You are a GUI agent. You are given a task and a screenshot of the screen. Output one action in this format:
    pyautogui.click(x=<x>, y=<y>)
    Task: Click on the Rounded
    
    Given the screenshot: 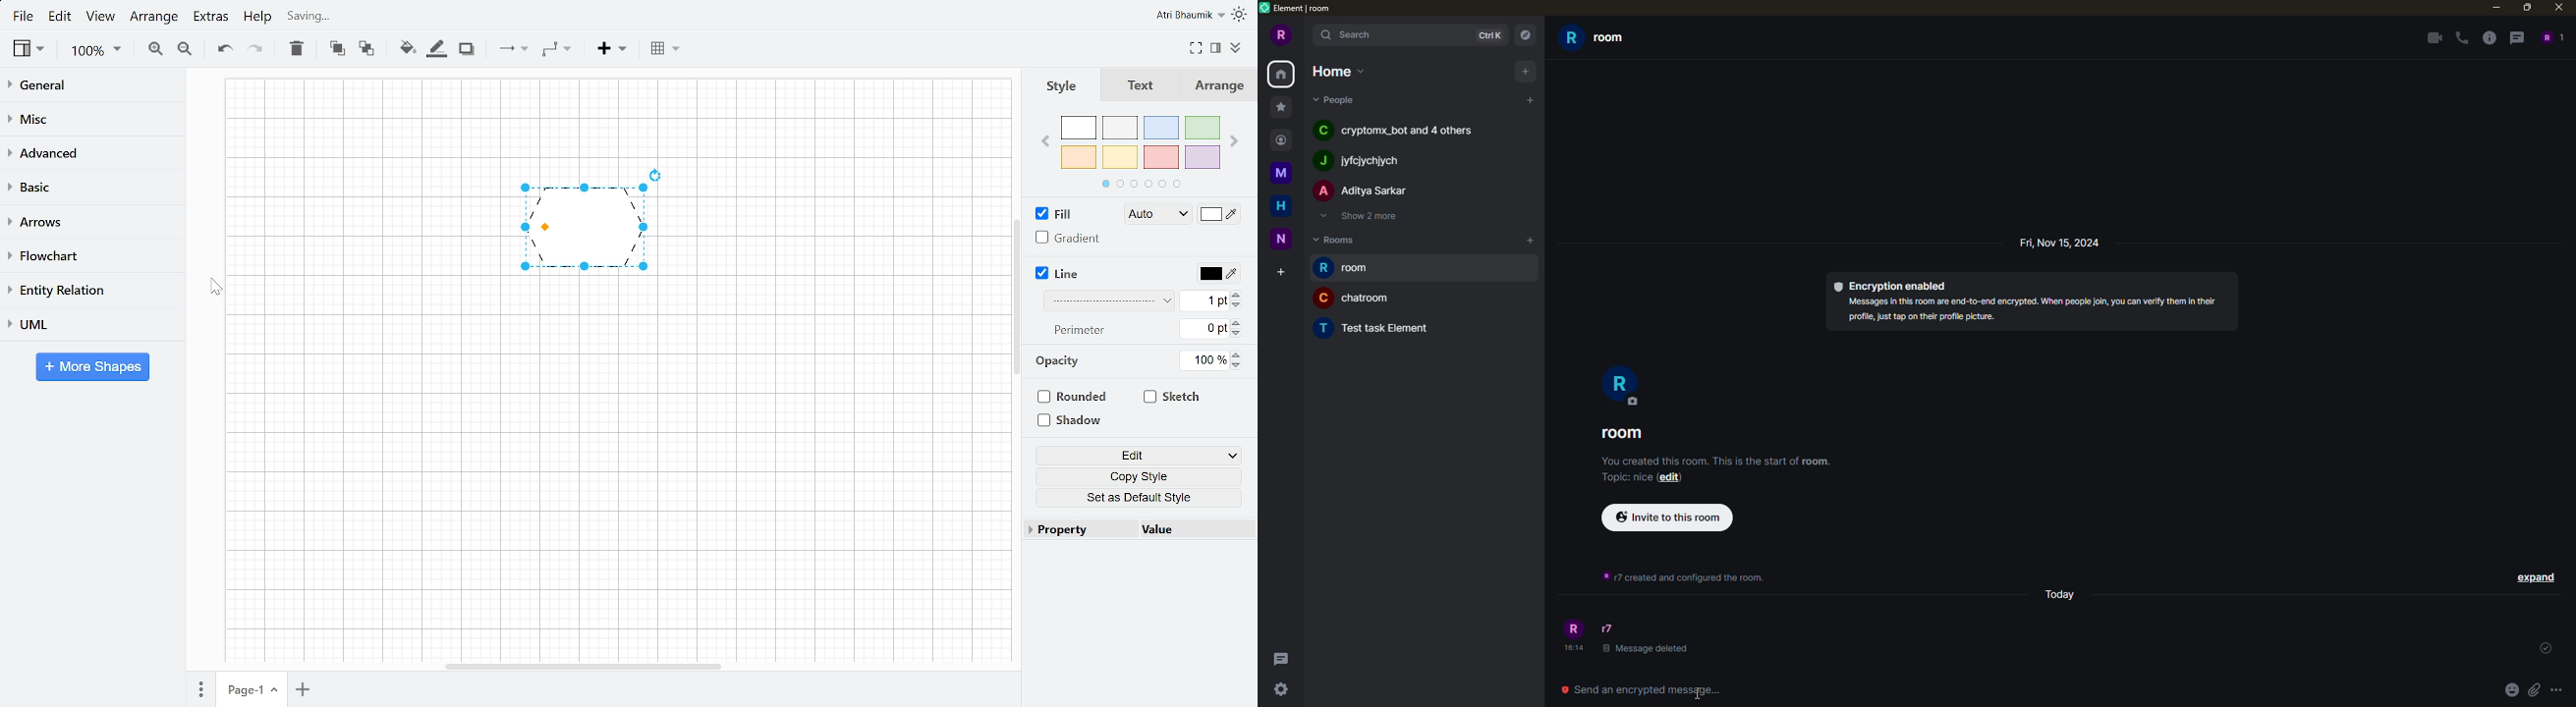 What is the action you would take?
    pyautogui.click(x=1072, y=398)
    